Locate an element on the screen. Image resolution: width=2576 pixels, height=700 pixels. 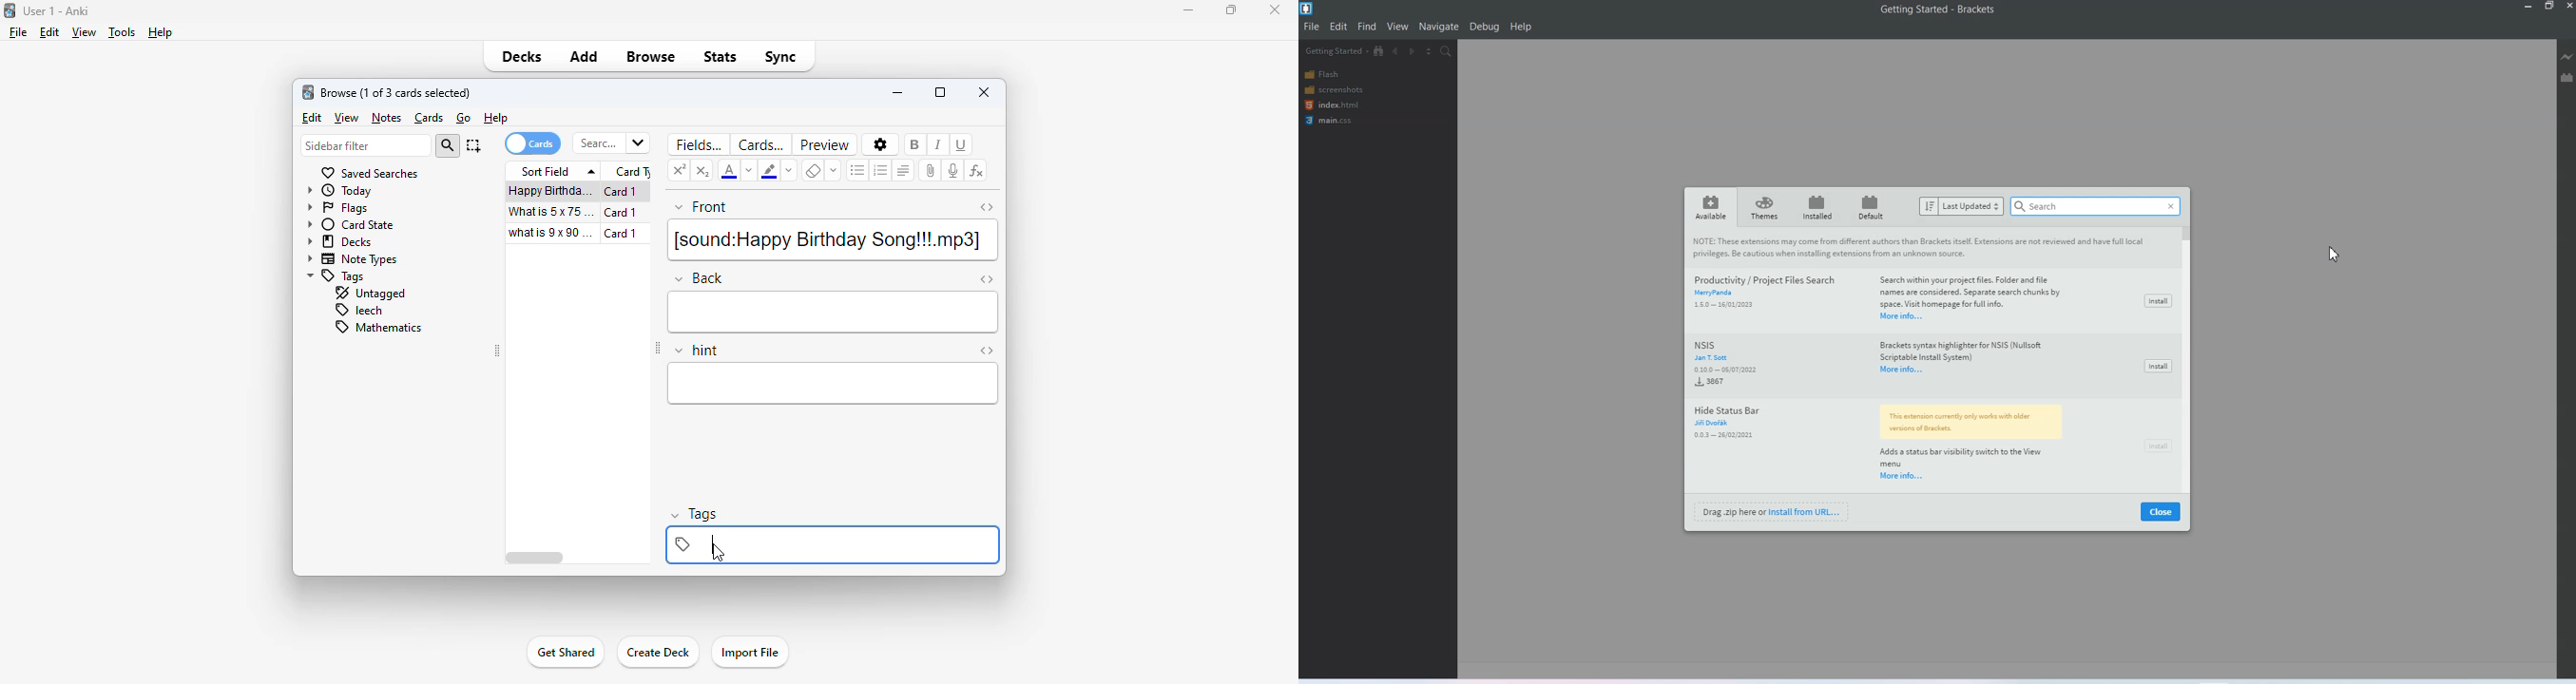
notes is located at coordinates (386, 118).